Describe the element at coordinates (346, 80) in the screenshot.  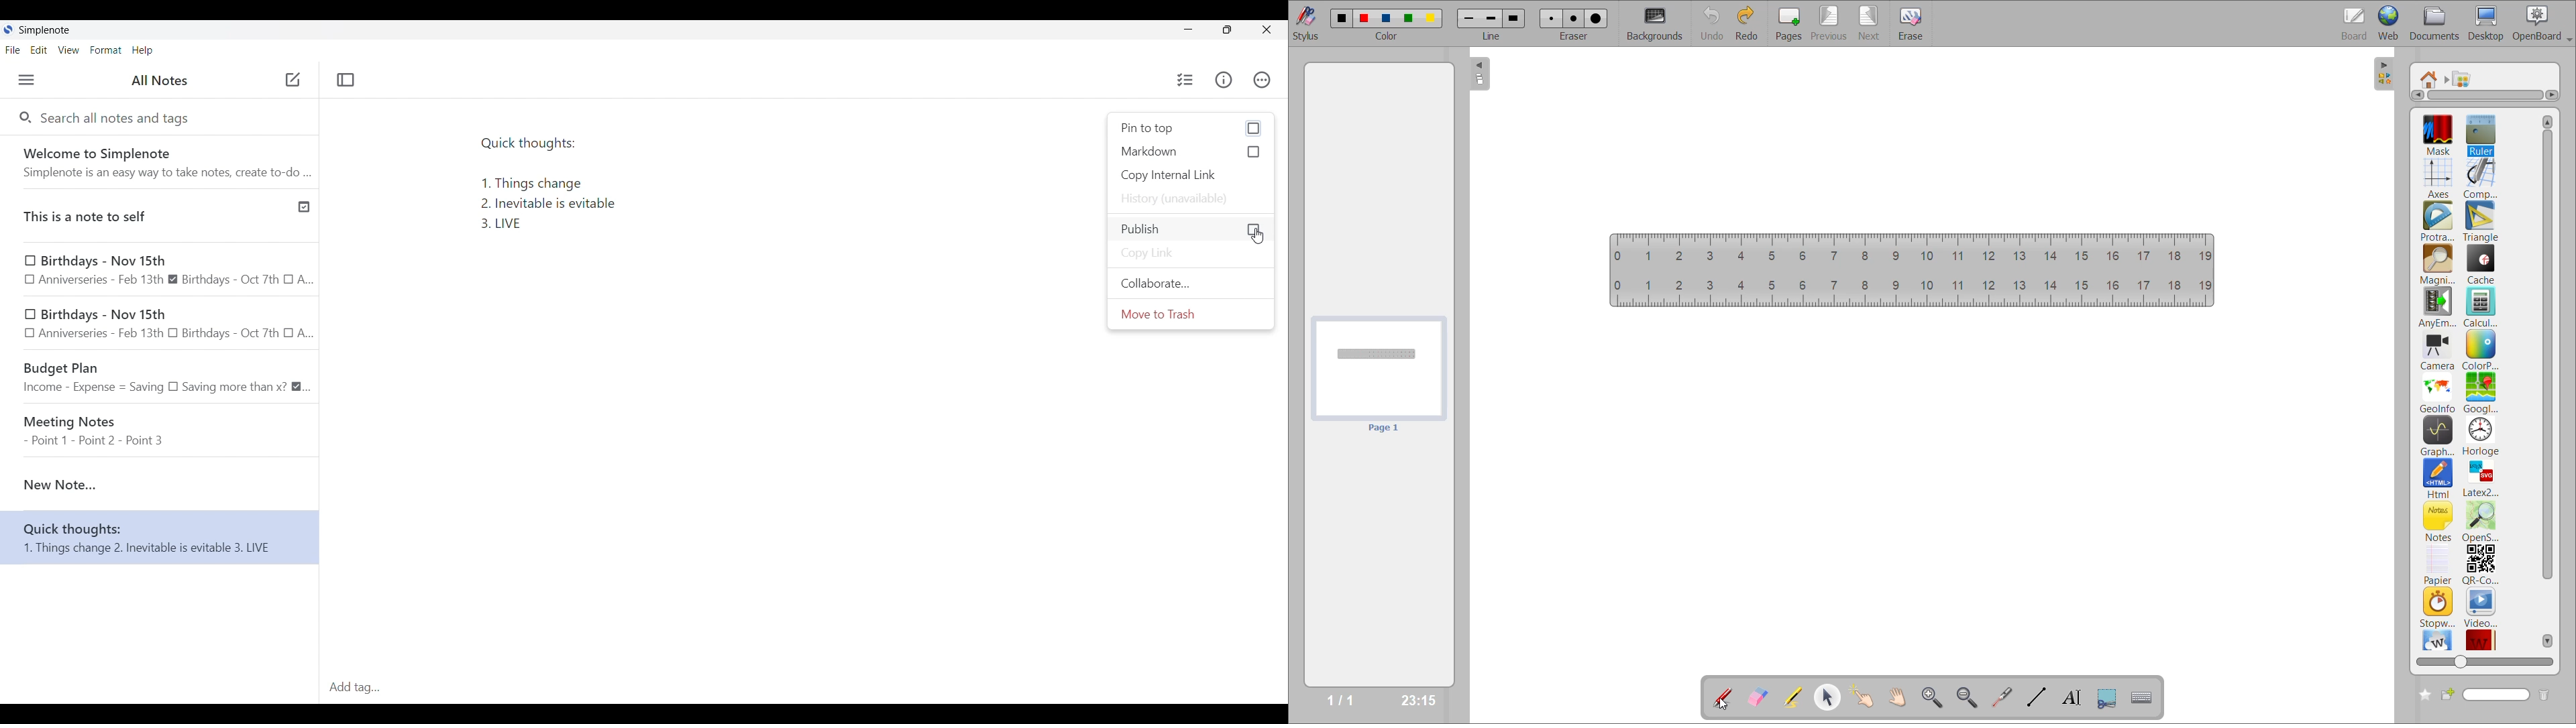
I see `Toggle focus mode` at that location.